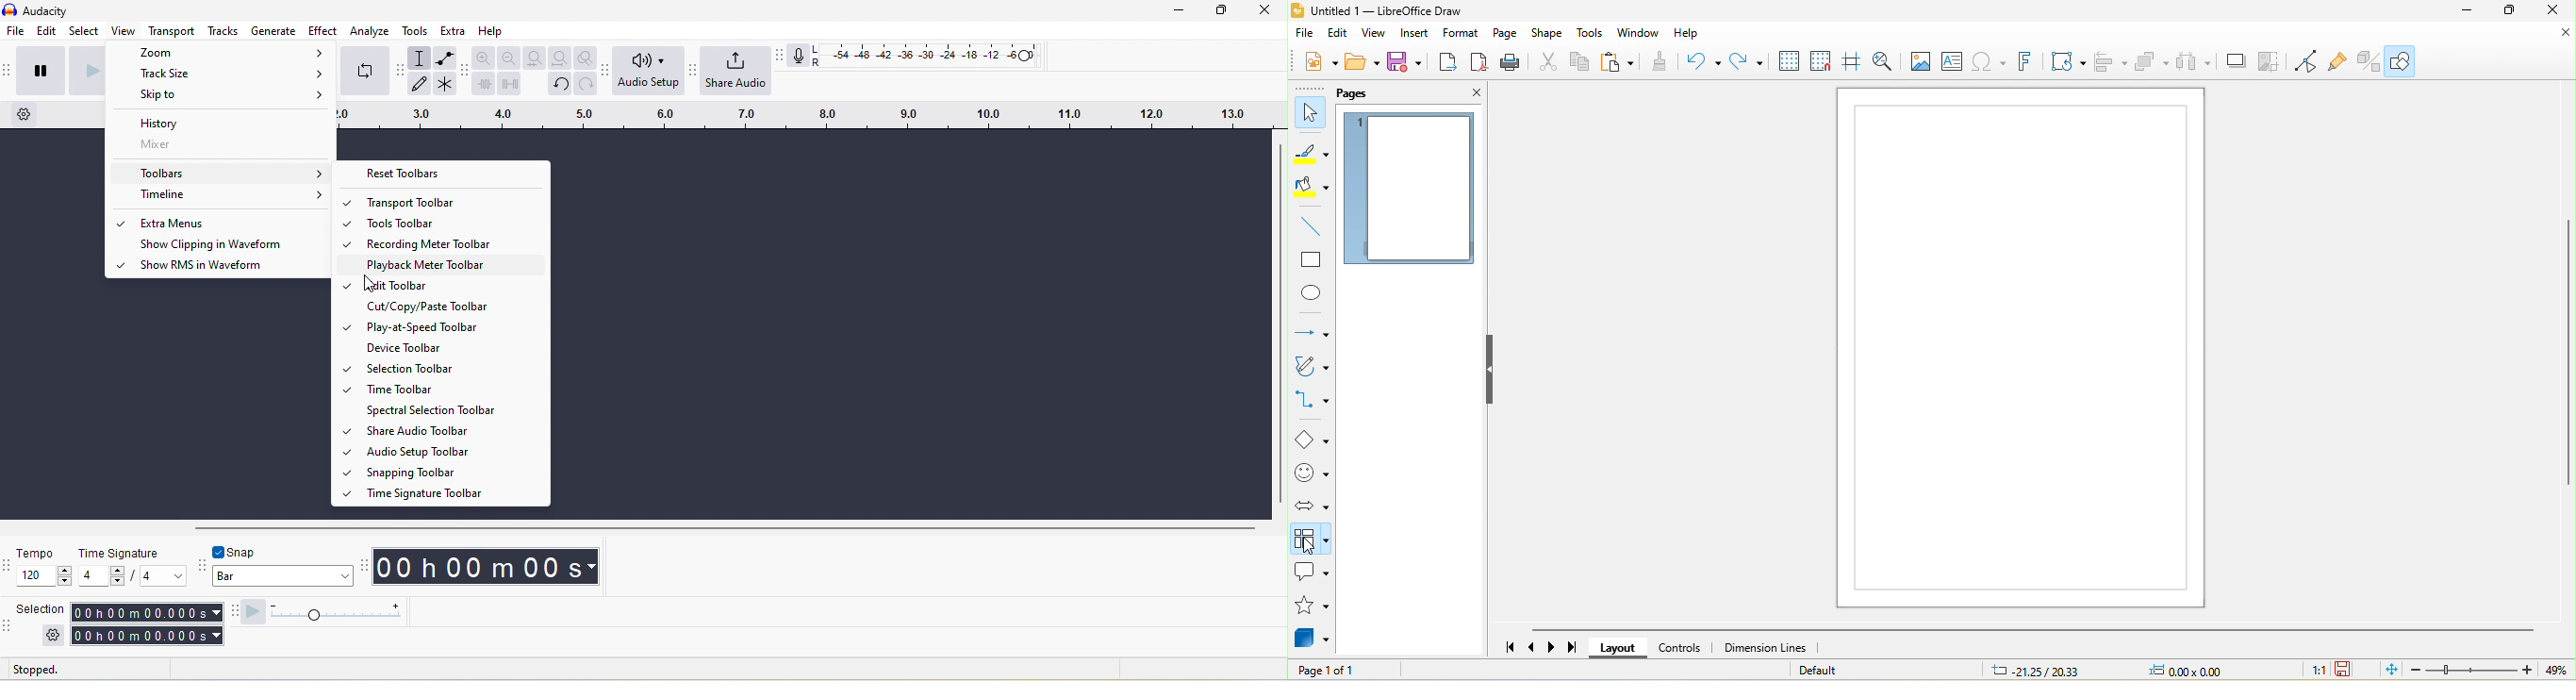  What do you see at coordinates (1748, 63) in the screenshot?
I see `redo` at bounding box center [1748, 63].